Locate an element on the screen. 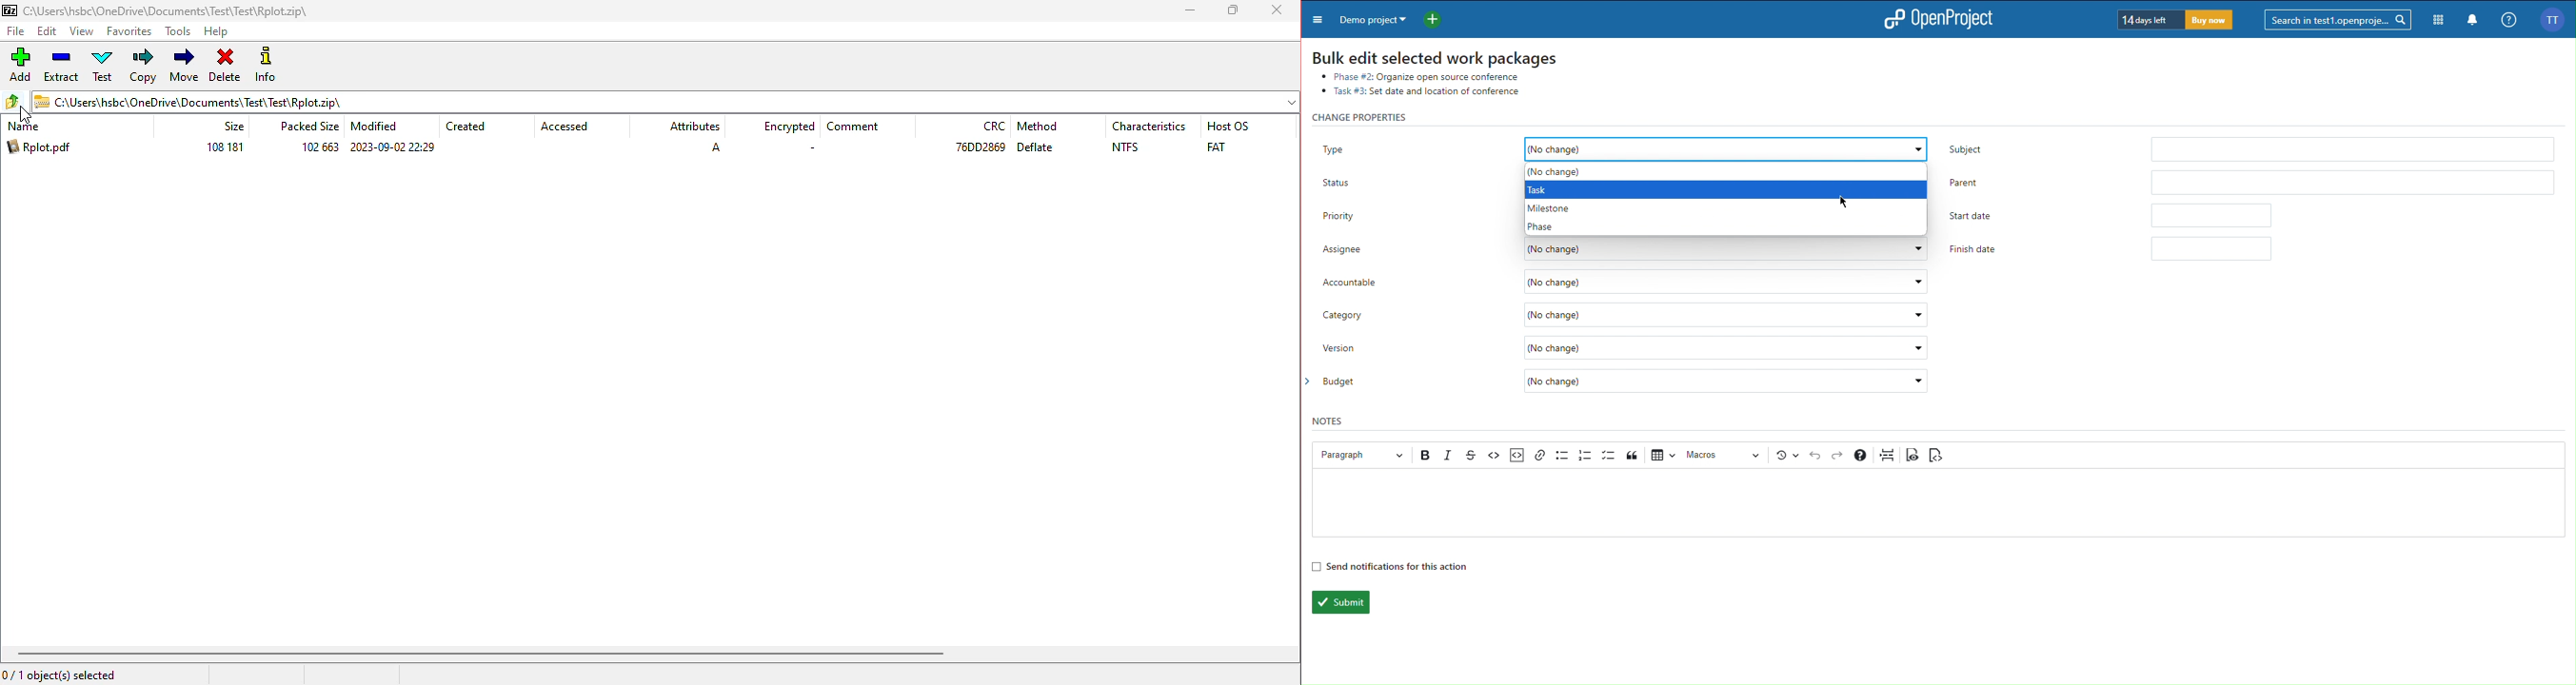 This screenshot has width=2576, height=700. attributes is located at coordinates (695, 127).